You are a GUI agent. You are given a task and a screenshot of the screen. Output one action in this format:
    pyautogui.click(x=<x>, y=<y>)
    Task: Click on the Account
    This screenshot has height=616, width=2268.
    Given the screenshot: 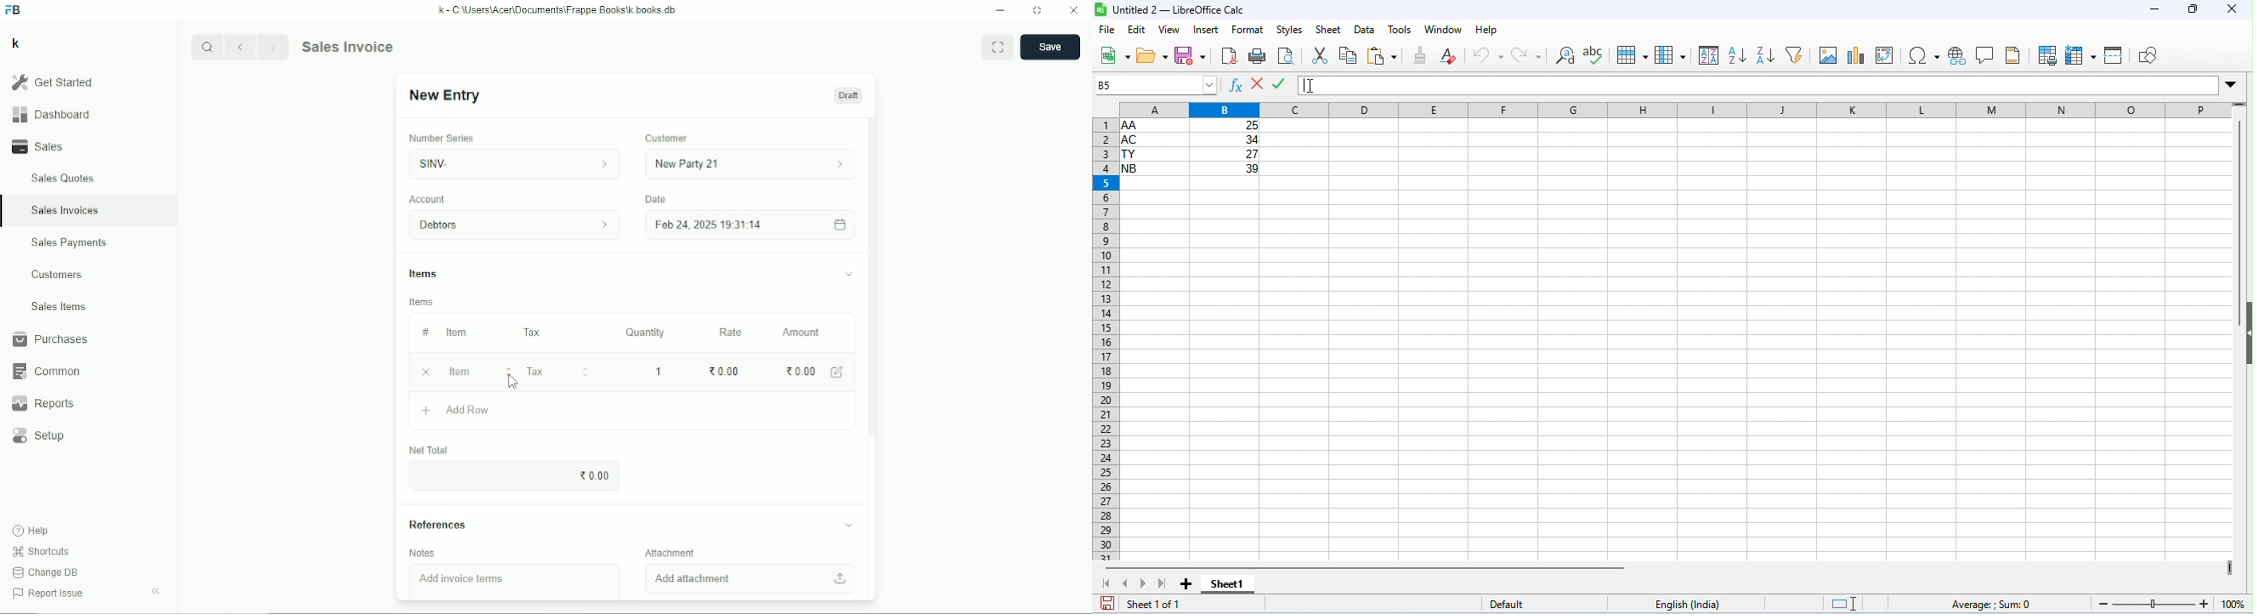 What is the action you would take?
    pyautogui.click(x=428, y=199)
    